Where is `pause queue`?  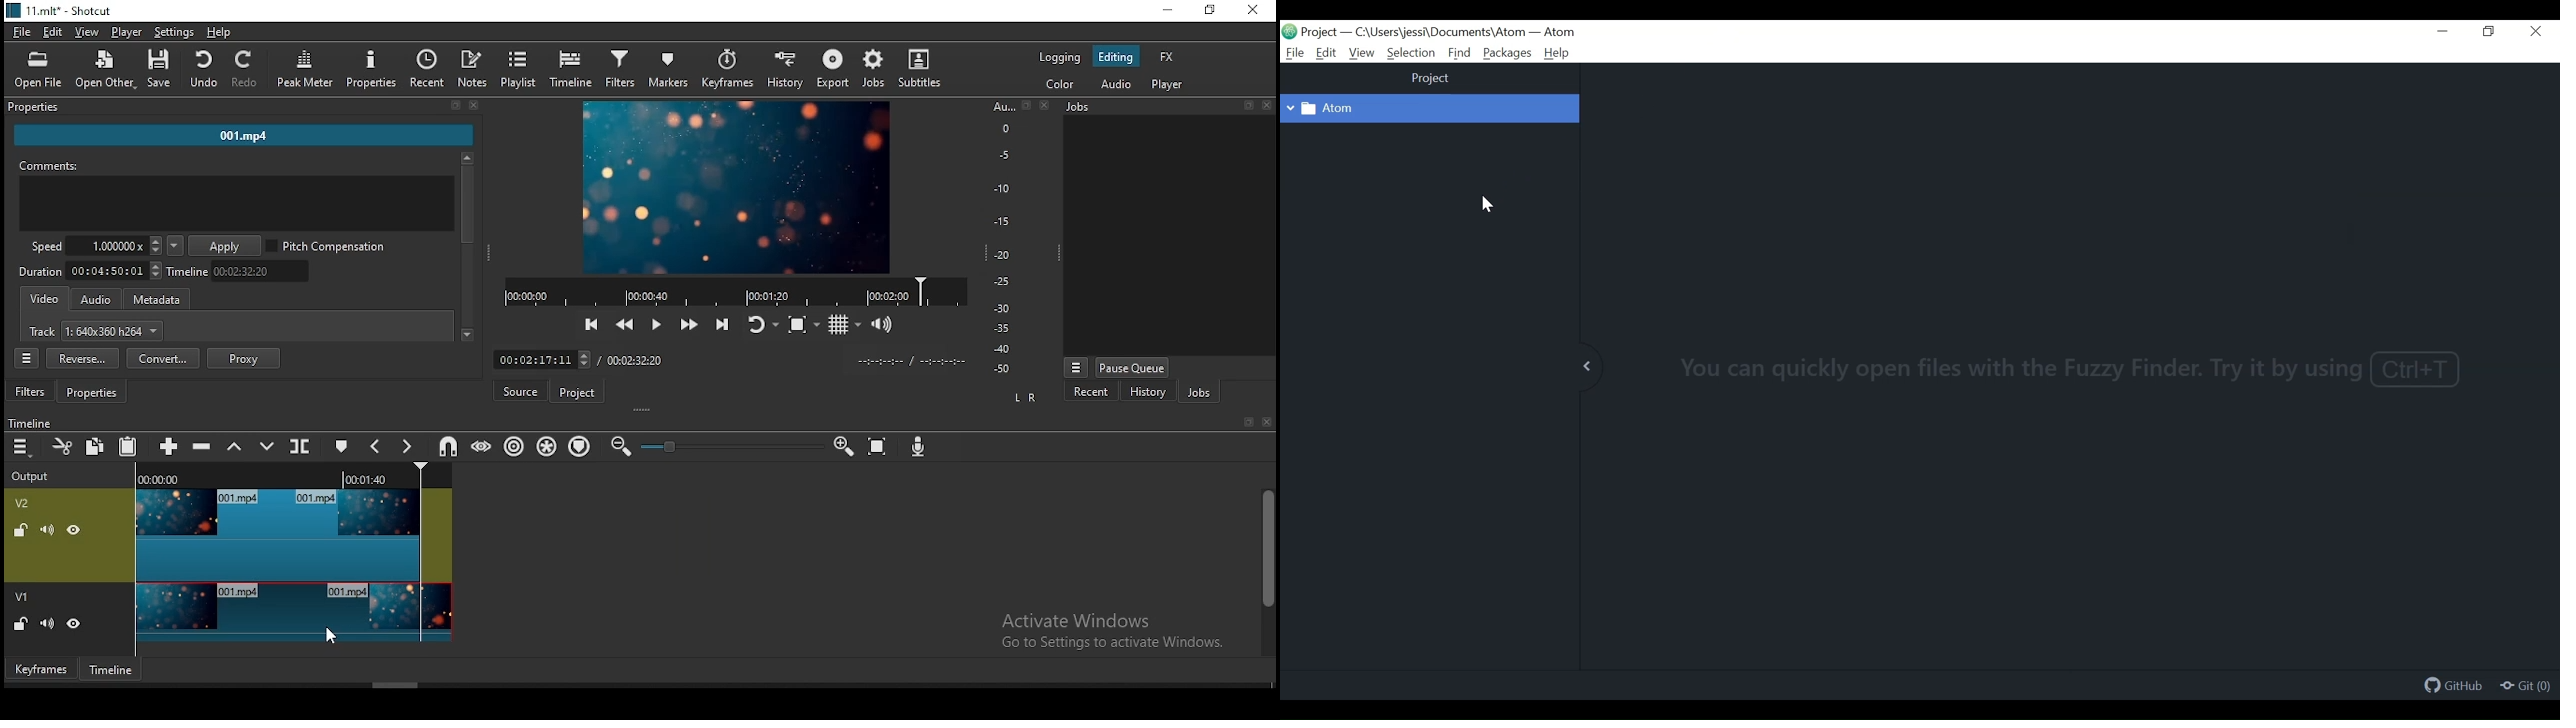
pause queue is located at coordinates (1132, 367).